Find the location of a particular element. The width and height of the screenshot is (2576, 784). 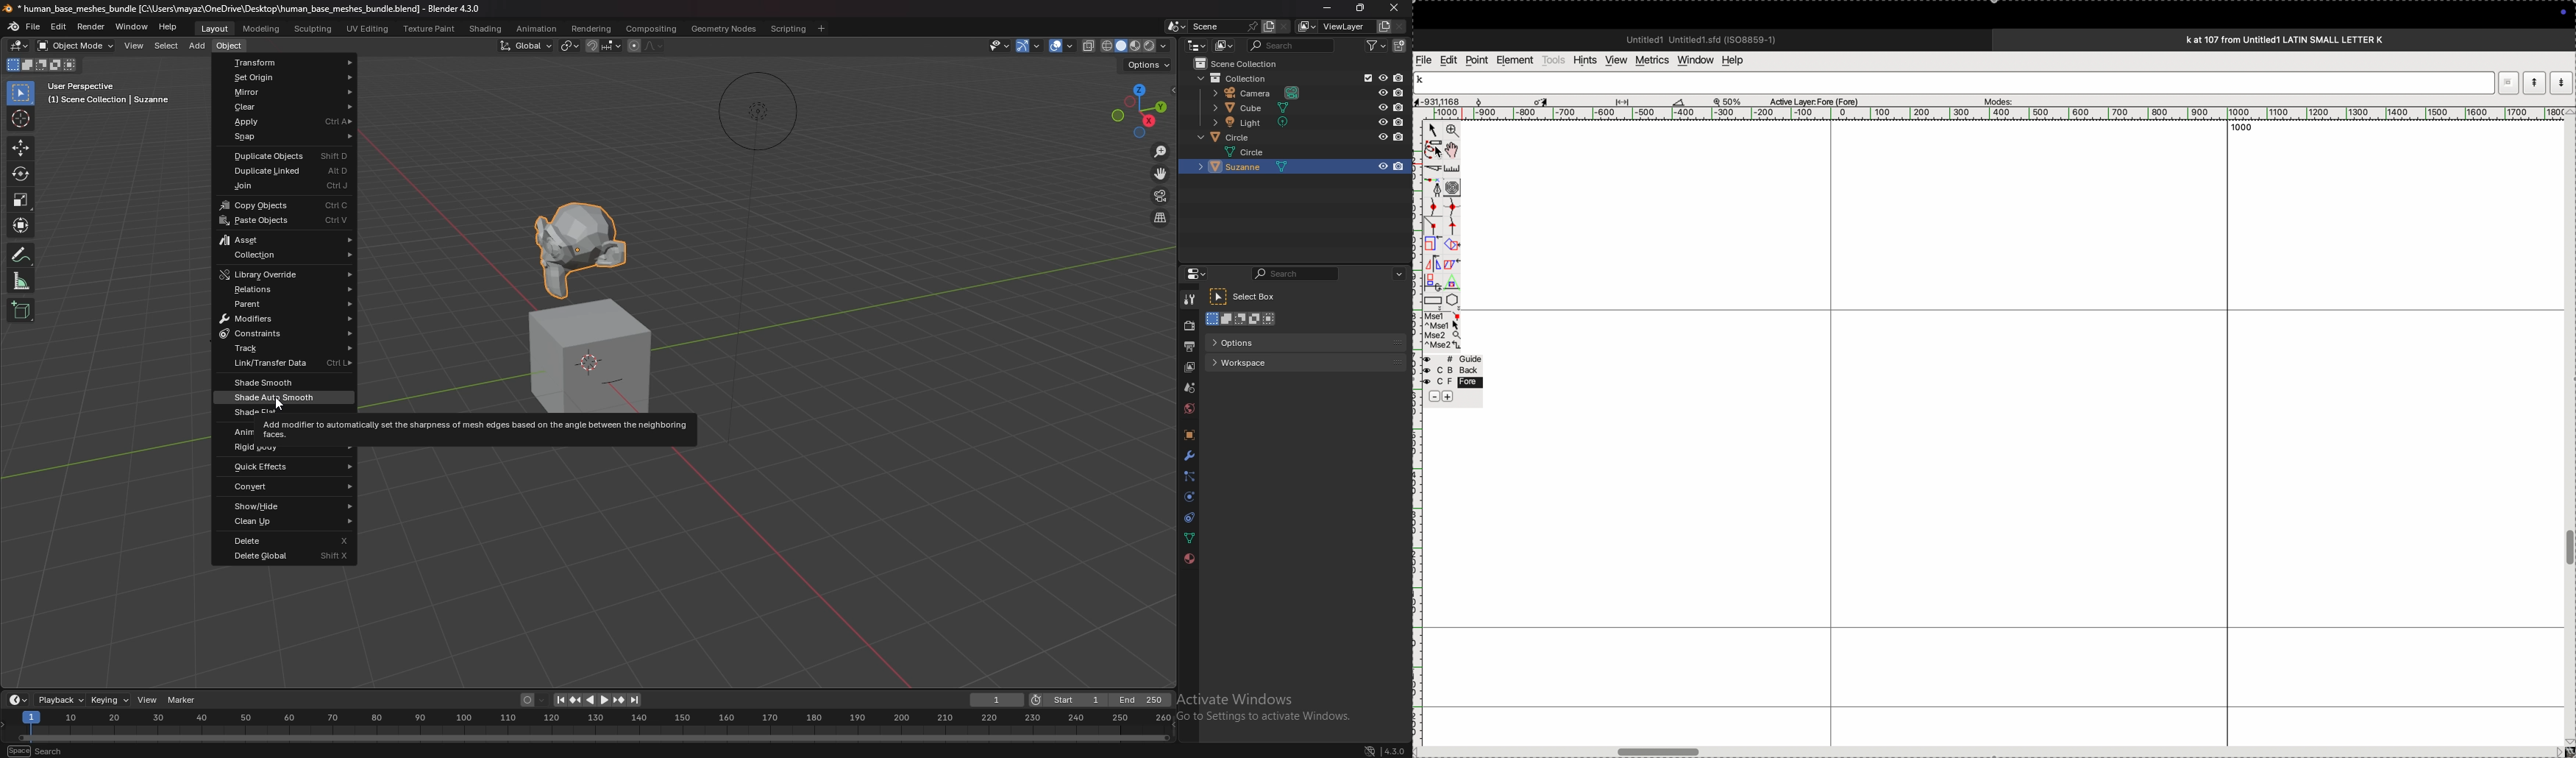

1000 is located at coordinates (2243, 129).